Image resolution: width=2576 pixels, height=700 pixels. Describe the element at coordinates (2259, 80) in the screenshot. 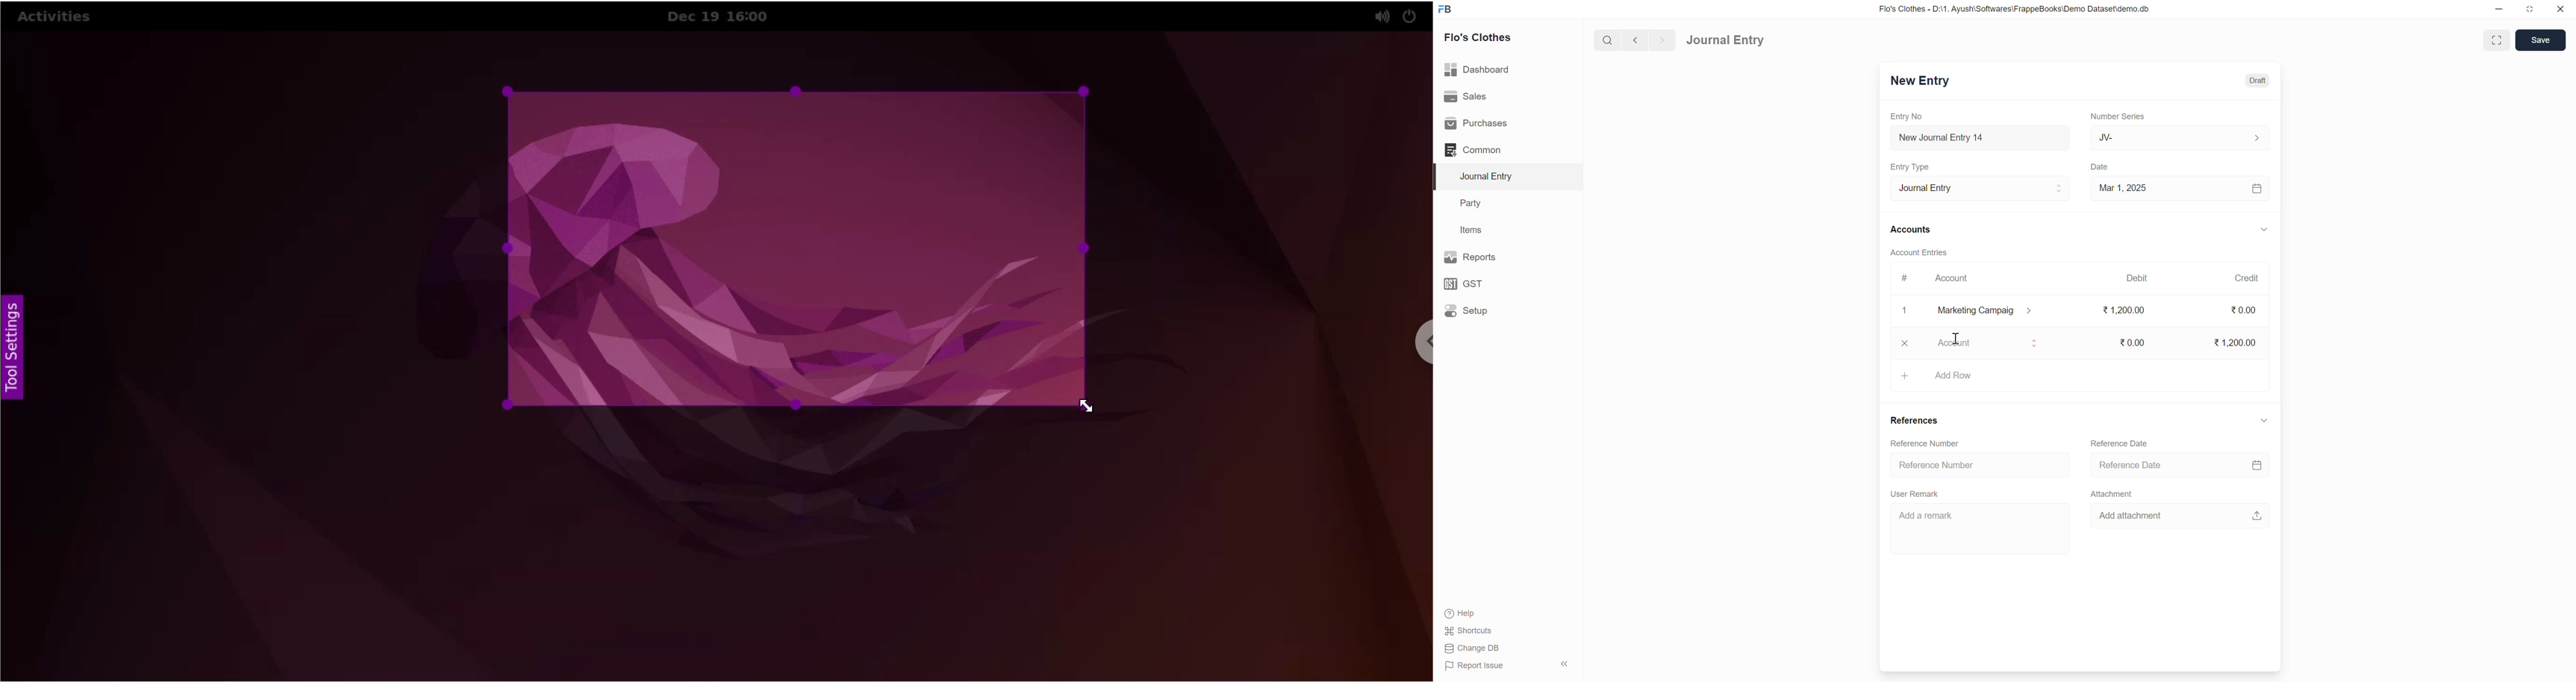

I see `Draft` at that location.